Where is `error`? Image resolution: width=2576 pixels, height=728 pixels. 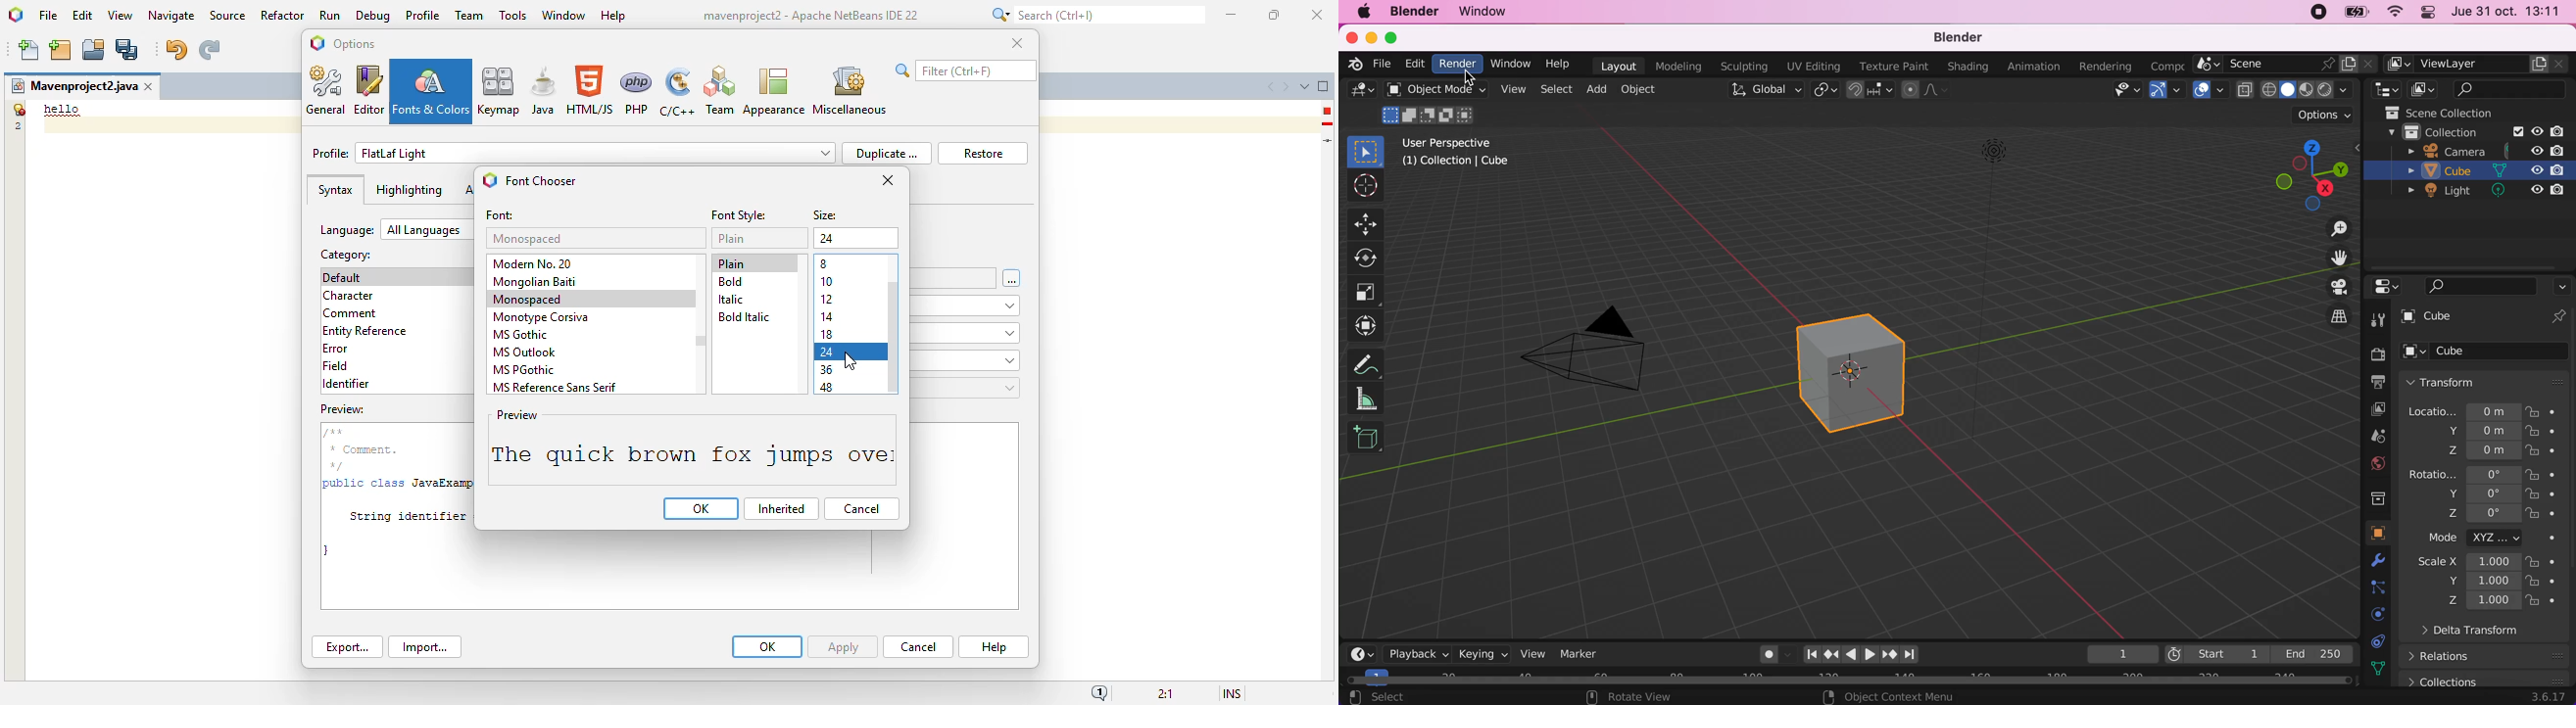
error is located at coordinates (335, 349).